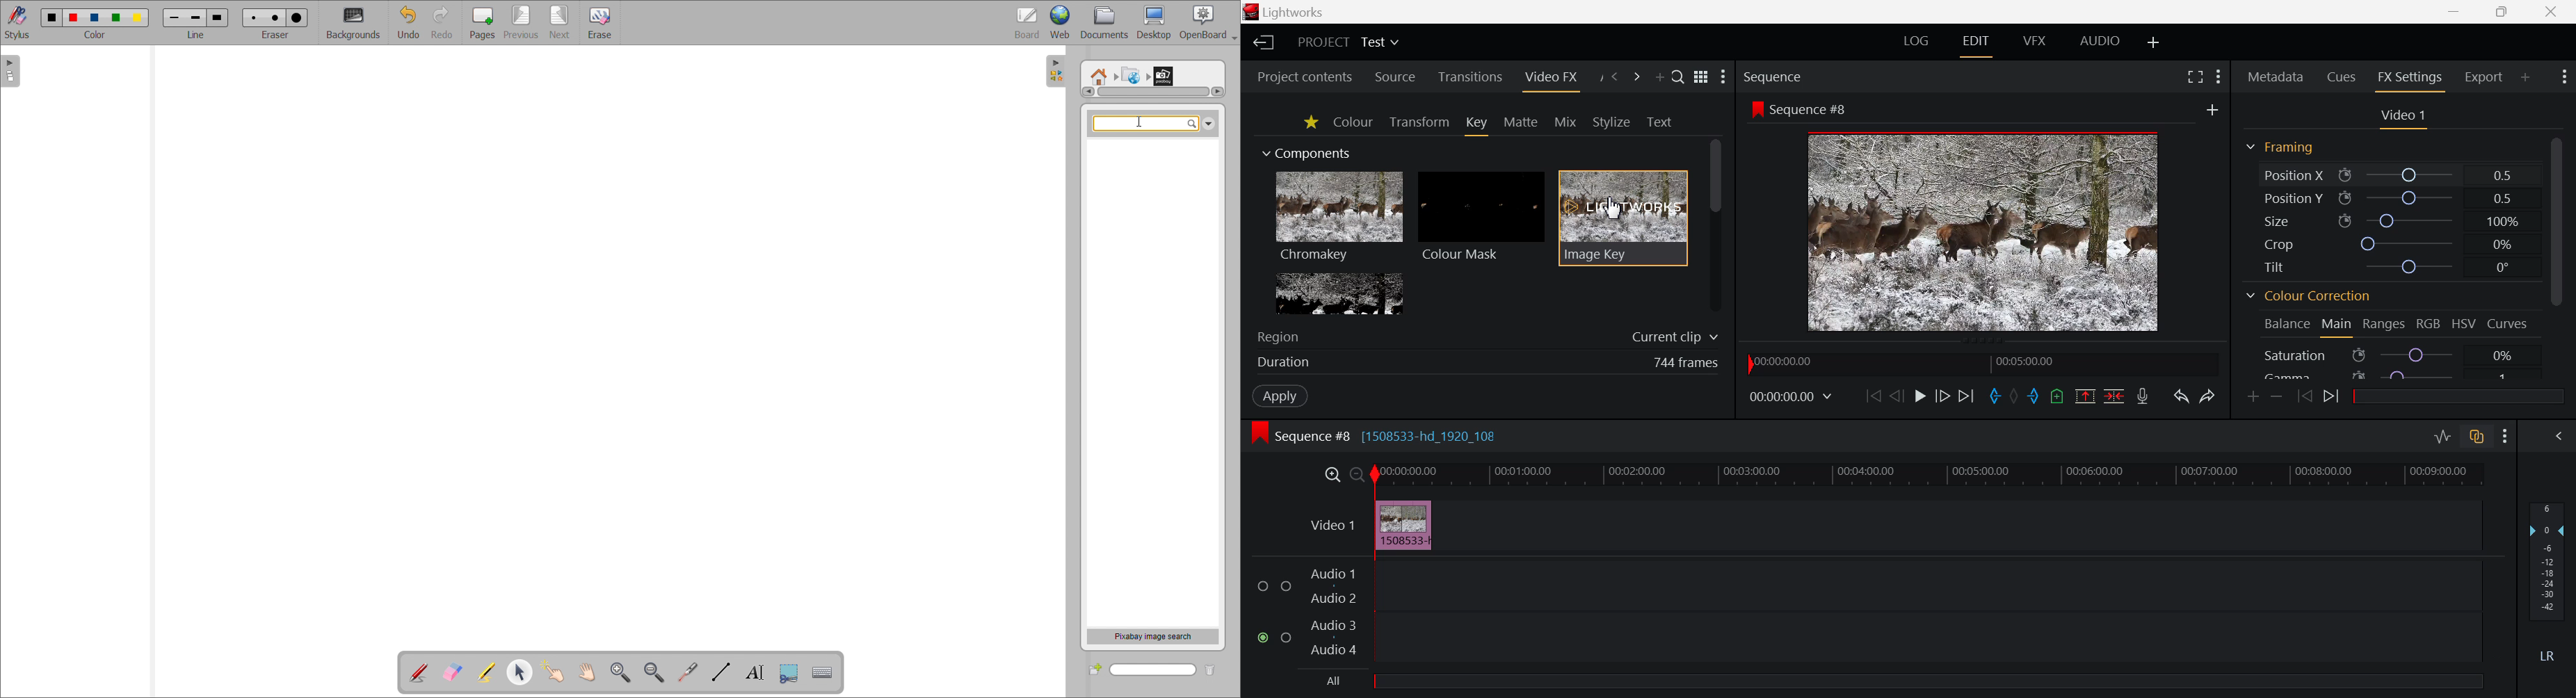 The height and width of the screenshot is (700, 2576). What do you see at coordinates (2278, 221) in the screenshot?
I see `Size` at bounding box center [2278, 221].